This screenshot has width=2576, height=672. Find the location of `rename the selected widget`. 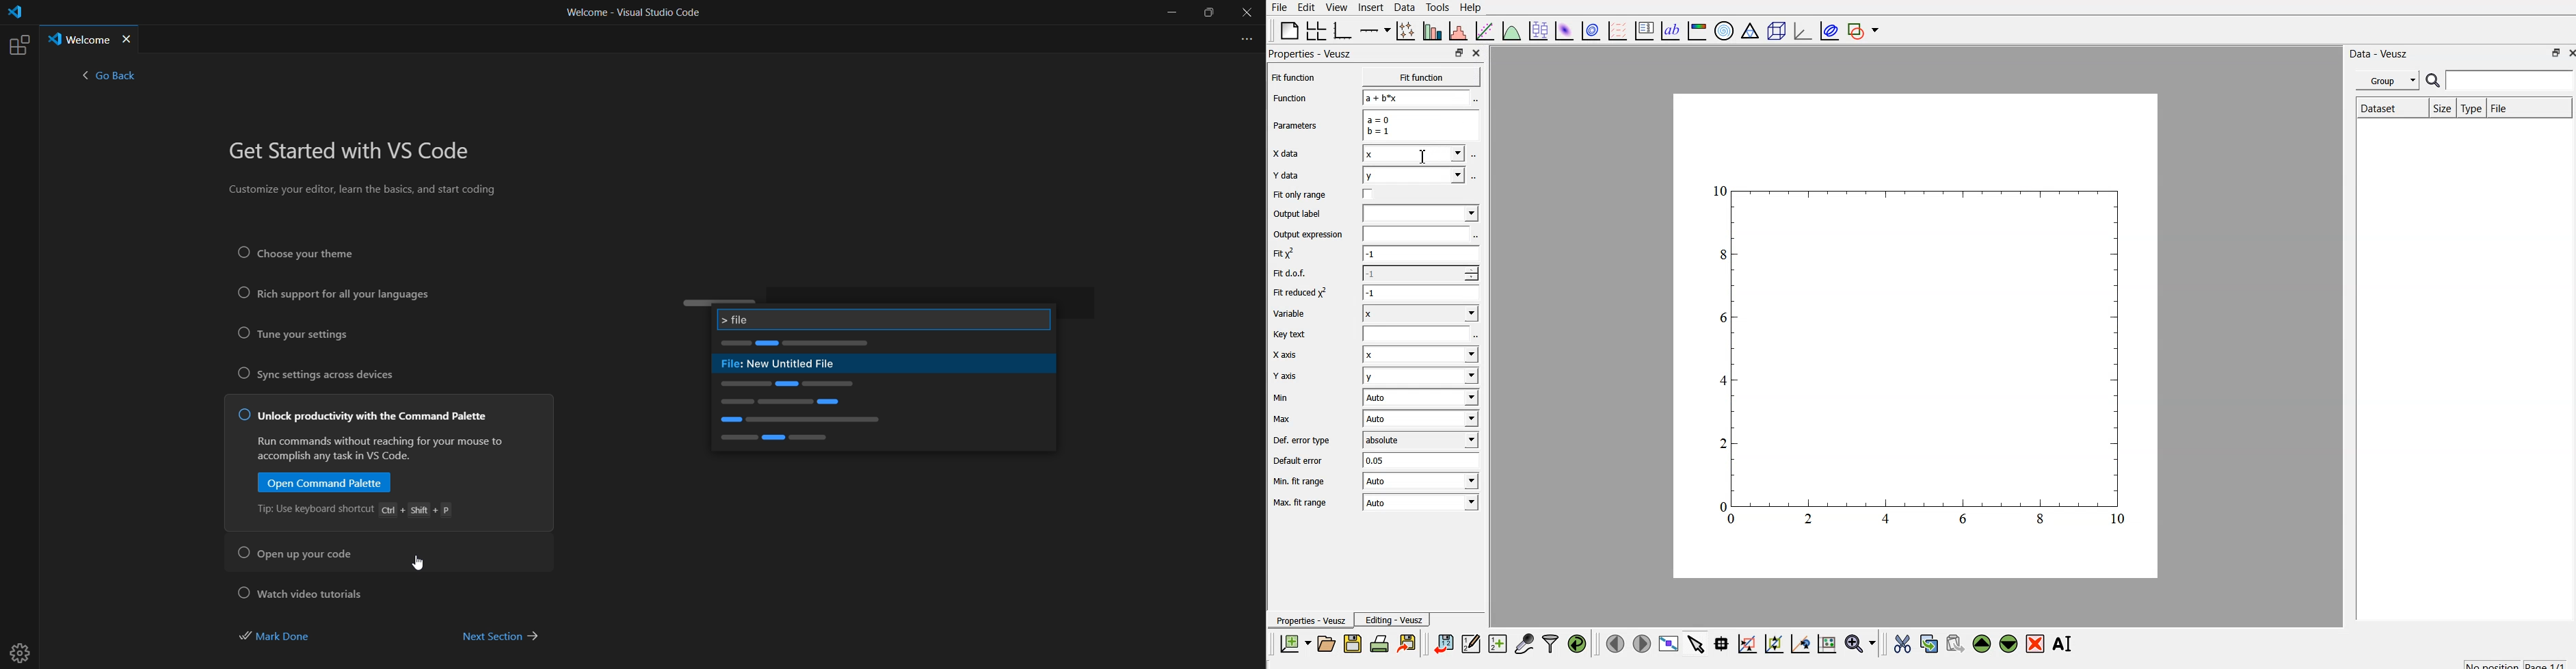

rename the selected widget is located at coordinates (2066, 643).